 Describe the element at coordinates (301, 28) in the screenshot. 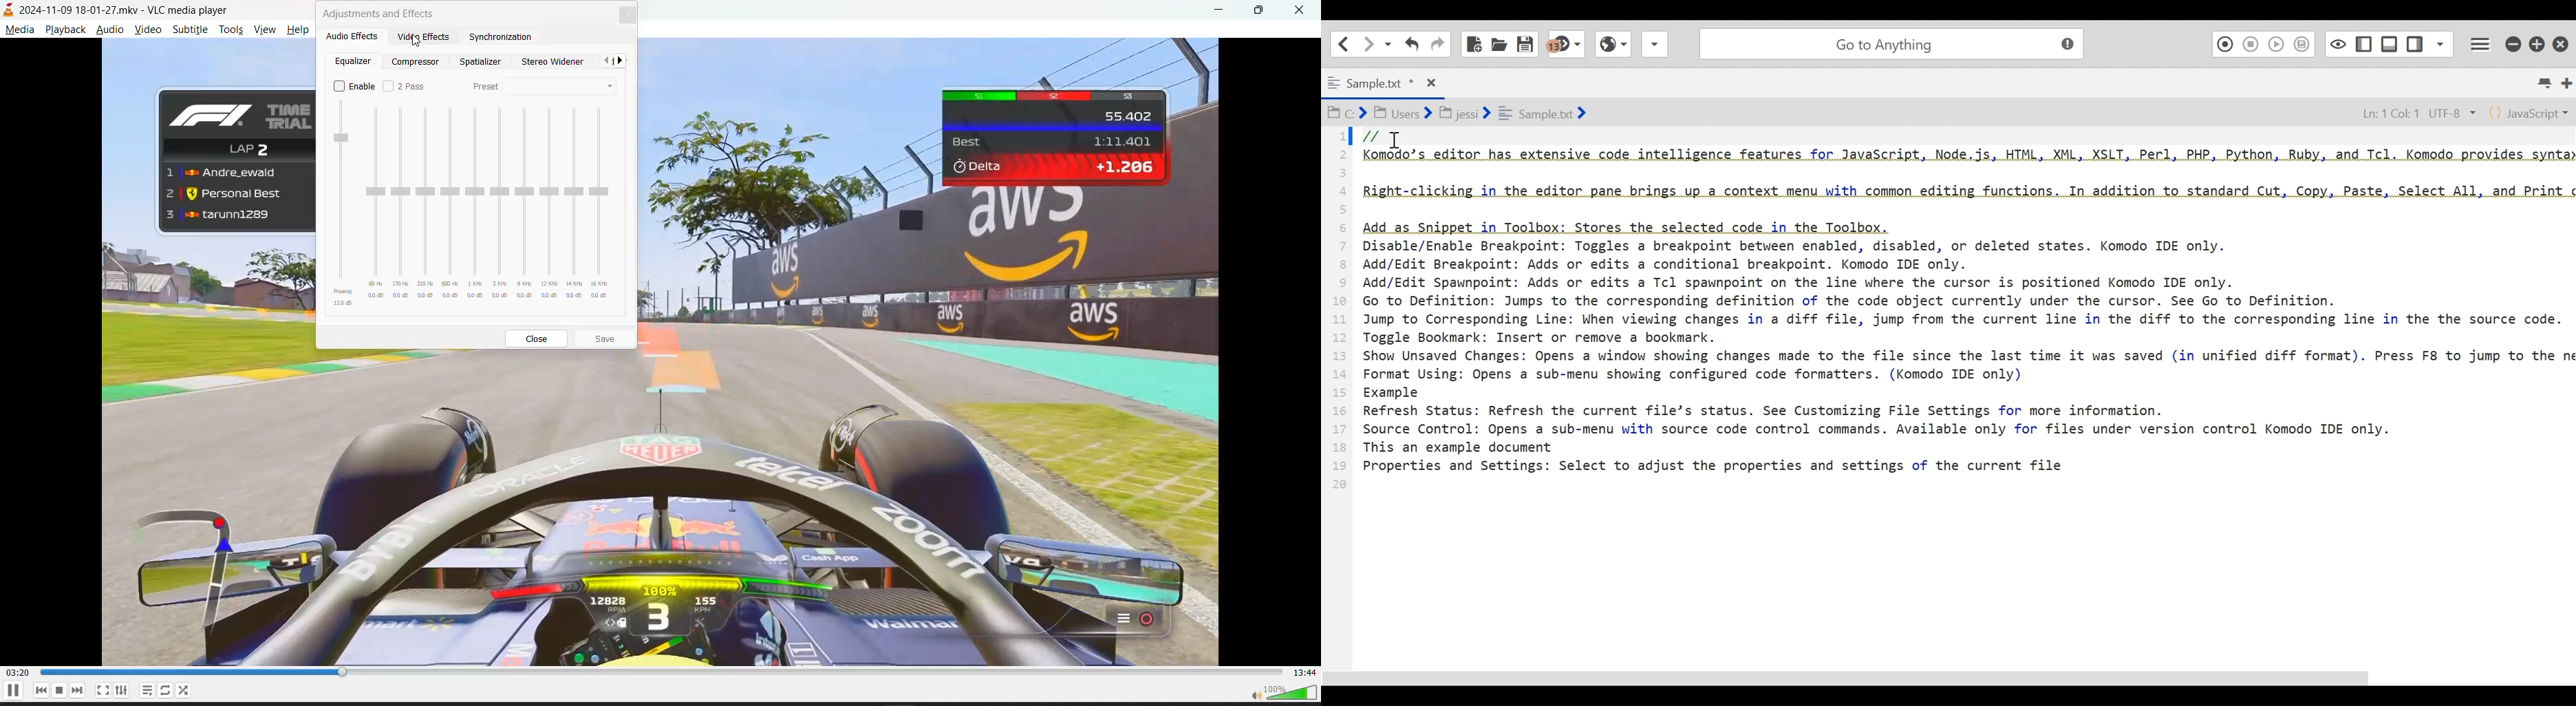

I see `help` at that location.